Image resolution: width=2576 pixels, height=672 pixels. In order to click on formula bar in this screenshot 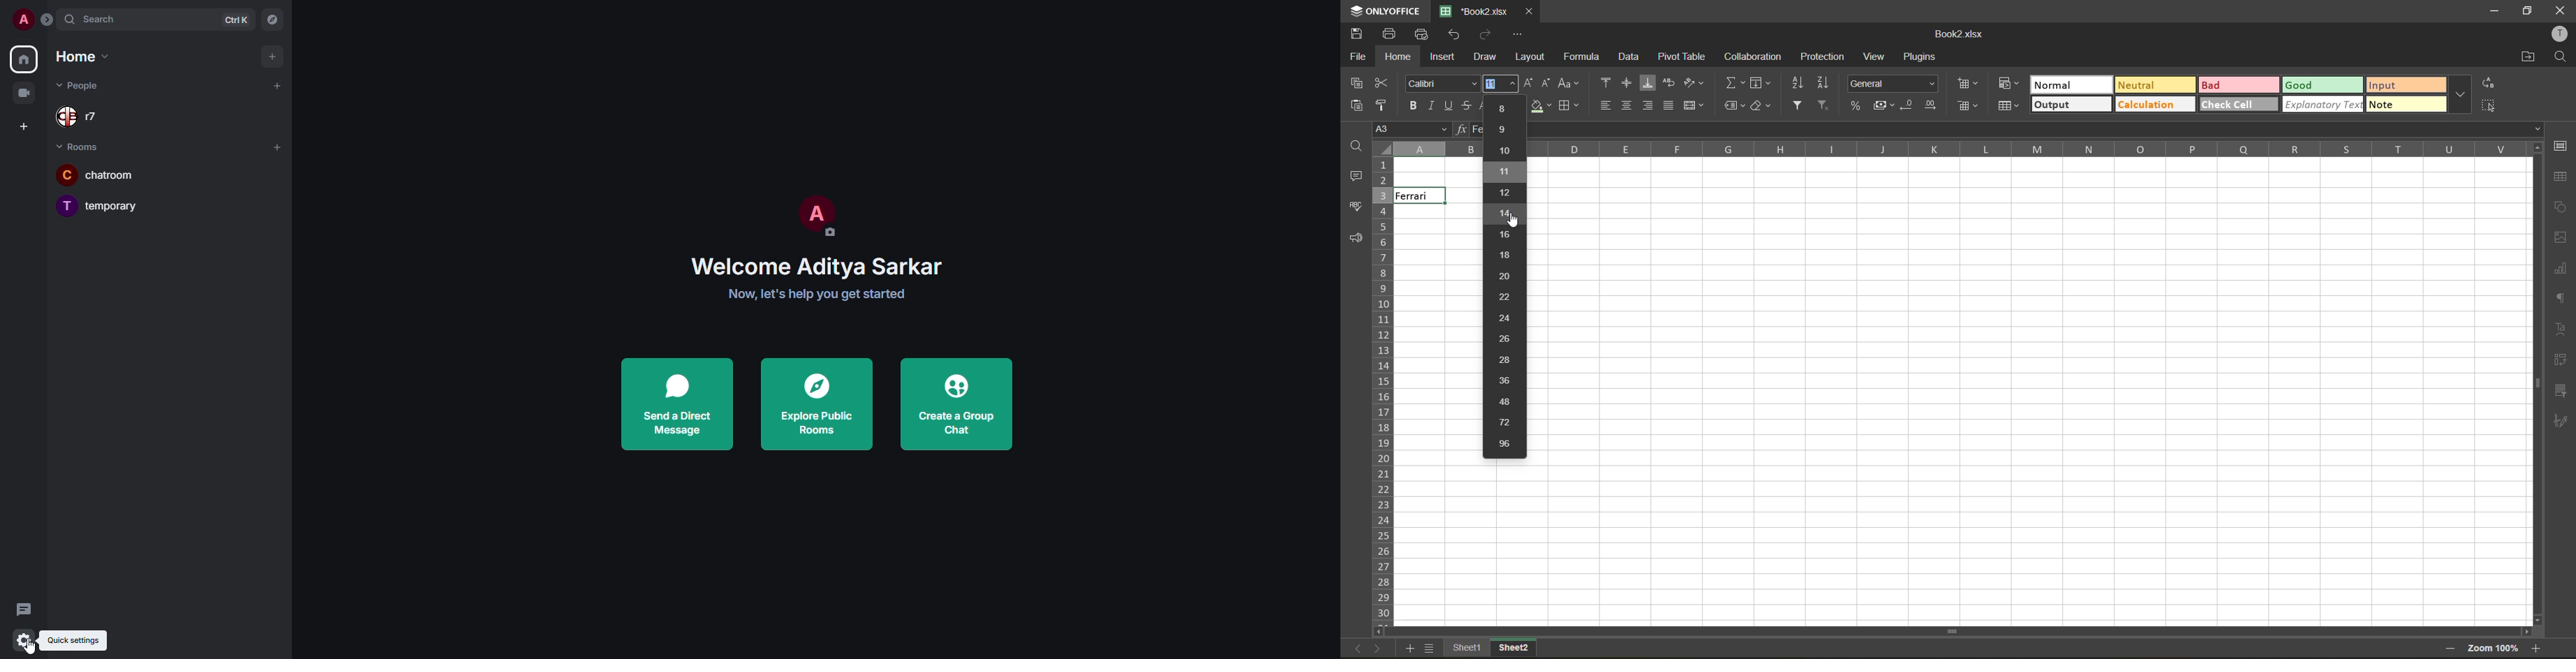, I will do `click(2037, 127)`.